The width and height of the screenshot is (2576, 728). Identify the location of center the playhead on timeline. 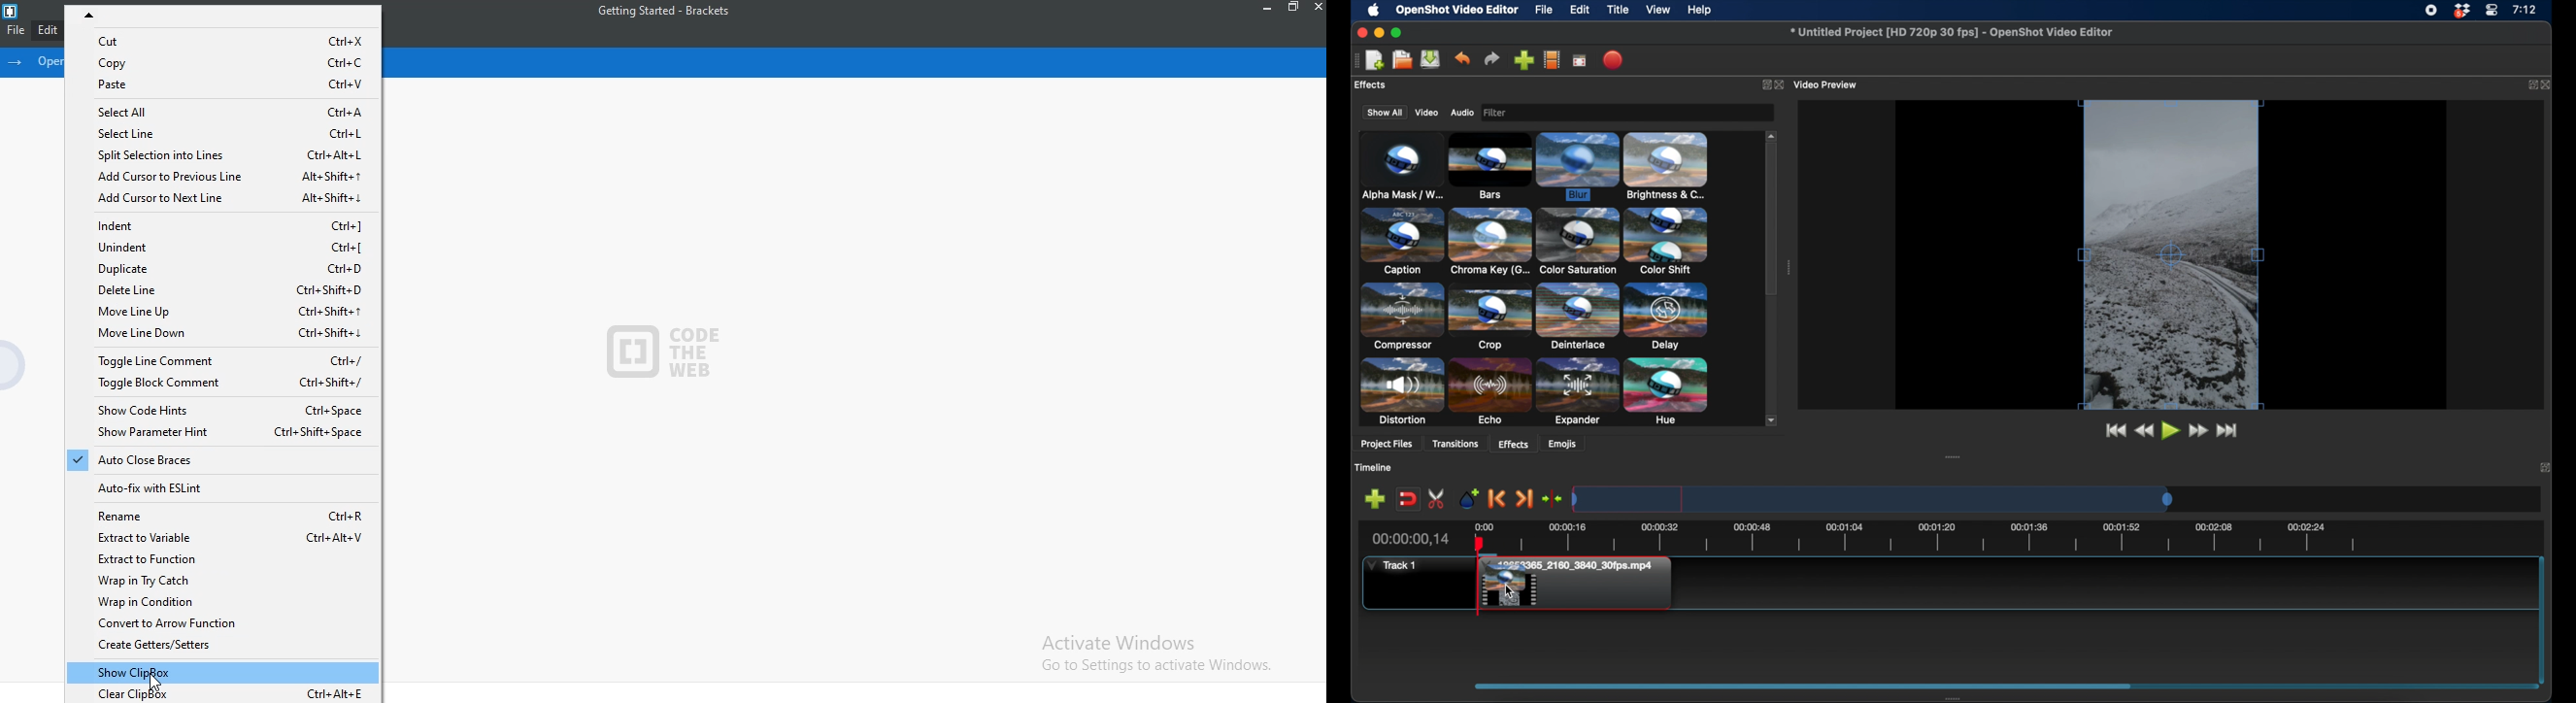
(1553, 498).